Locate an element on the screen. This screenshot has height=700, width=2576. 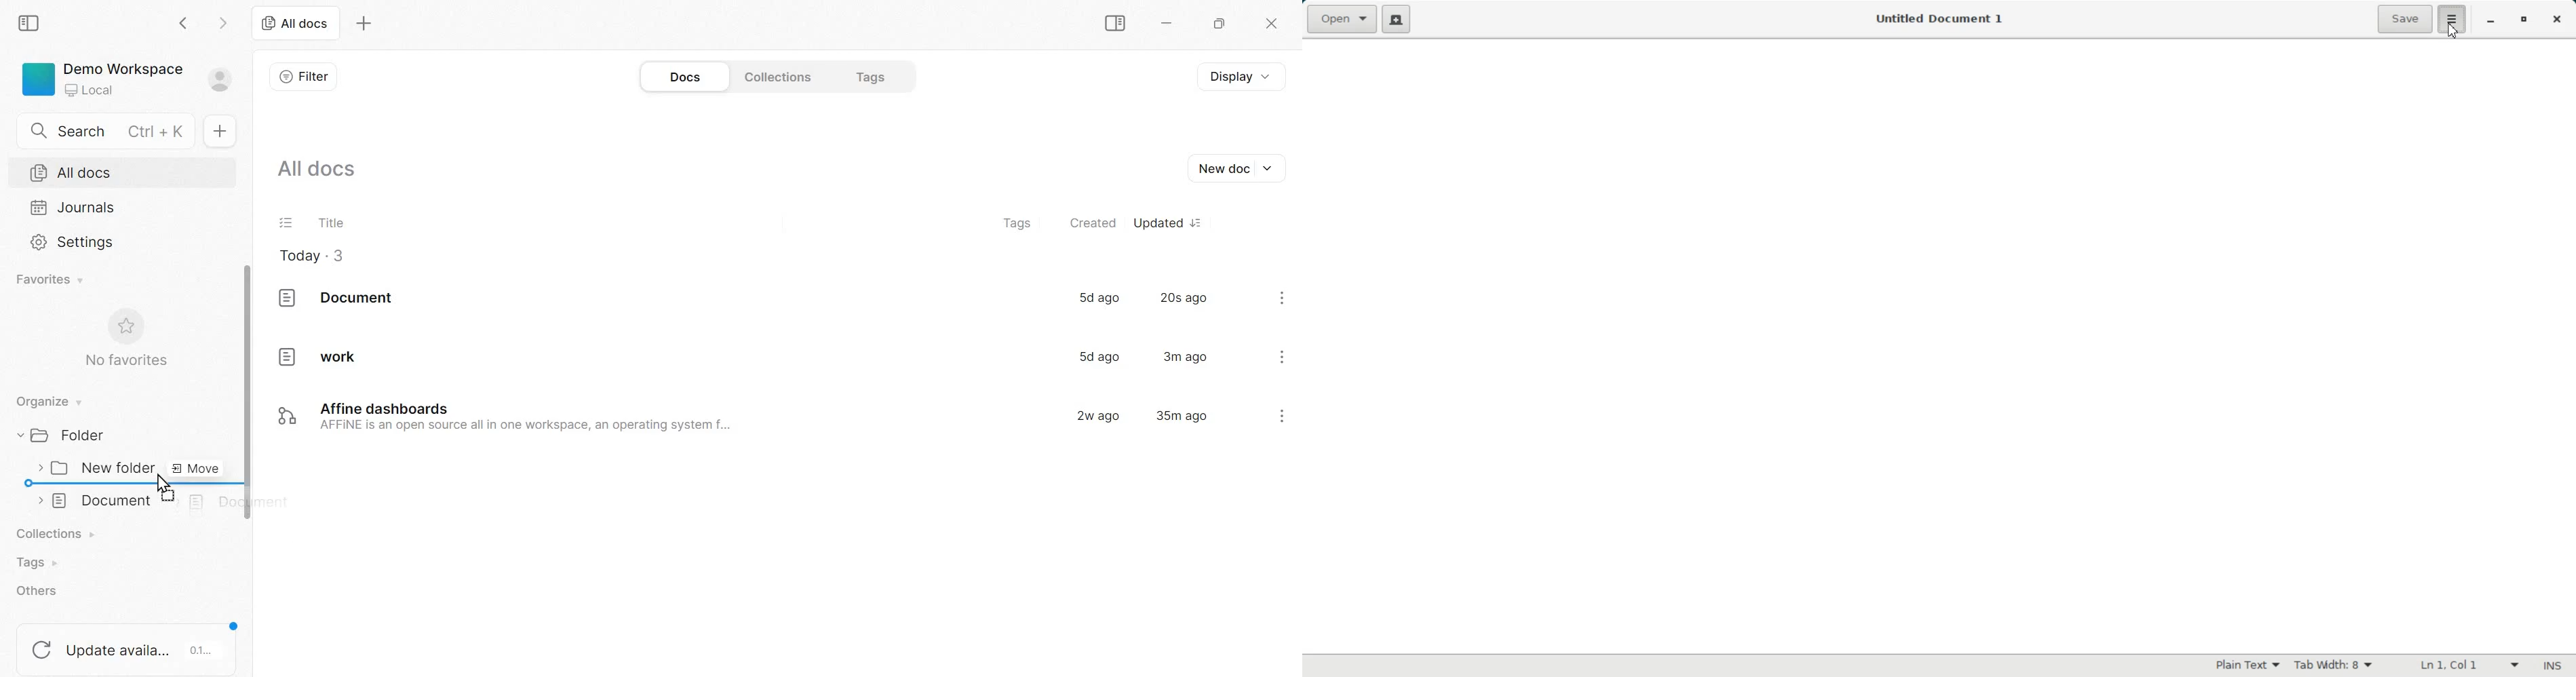
New doc is located at coordinates (217, 130).